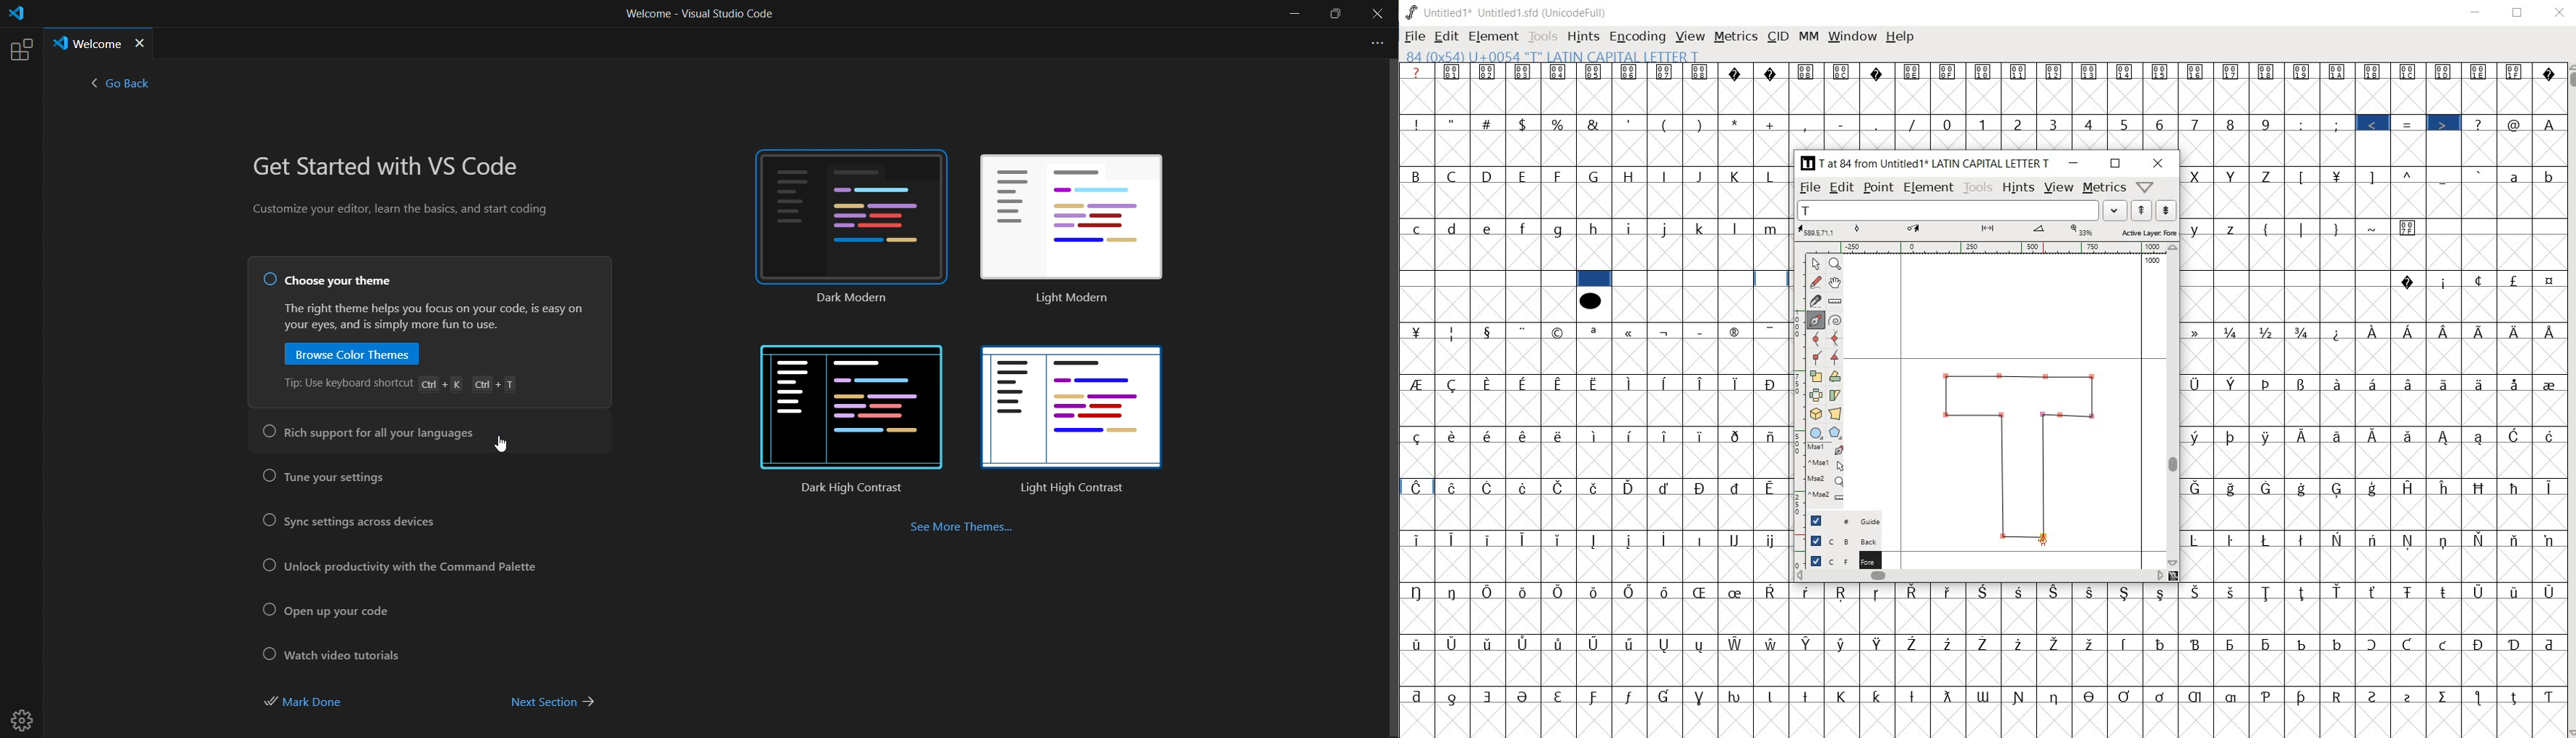 This screenshot has width=2576, height=756. What do you see at coordinates (2375, 229) in the screenshot?
I see `~` at bounding box center [2375, 229].